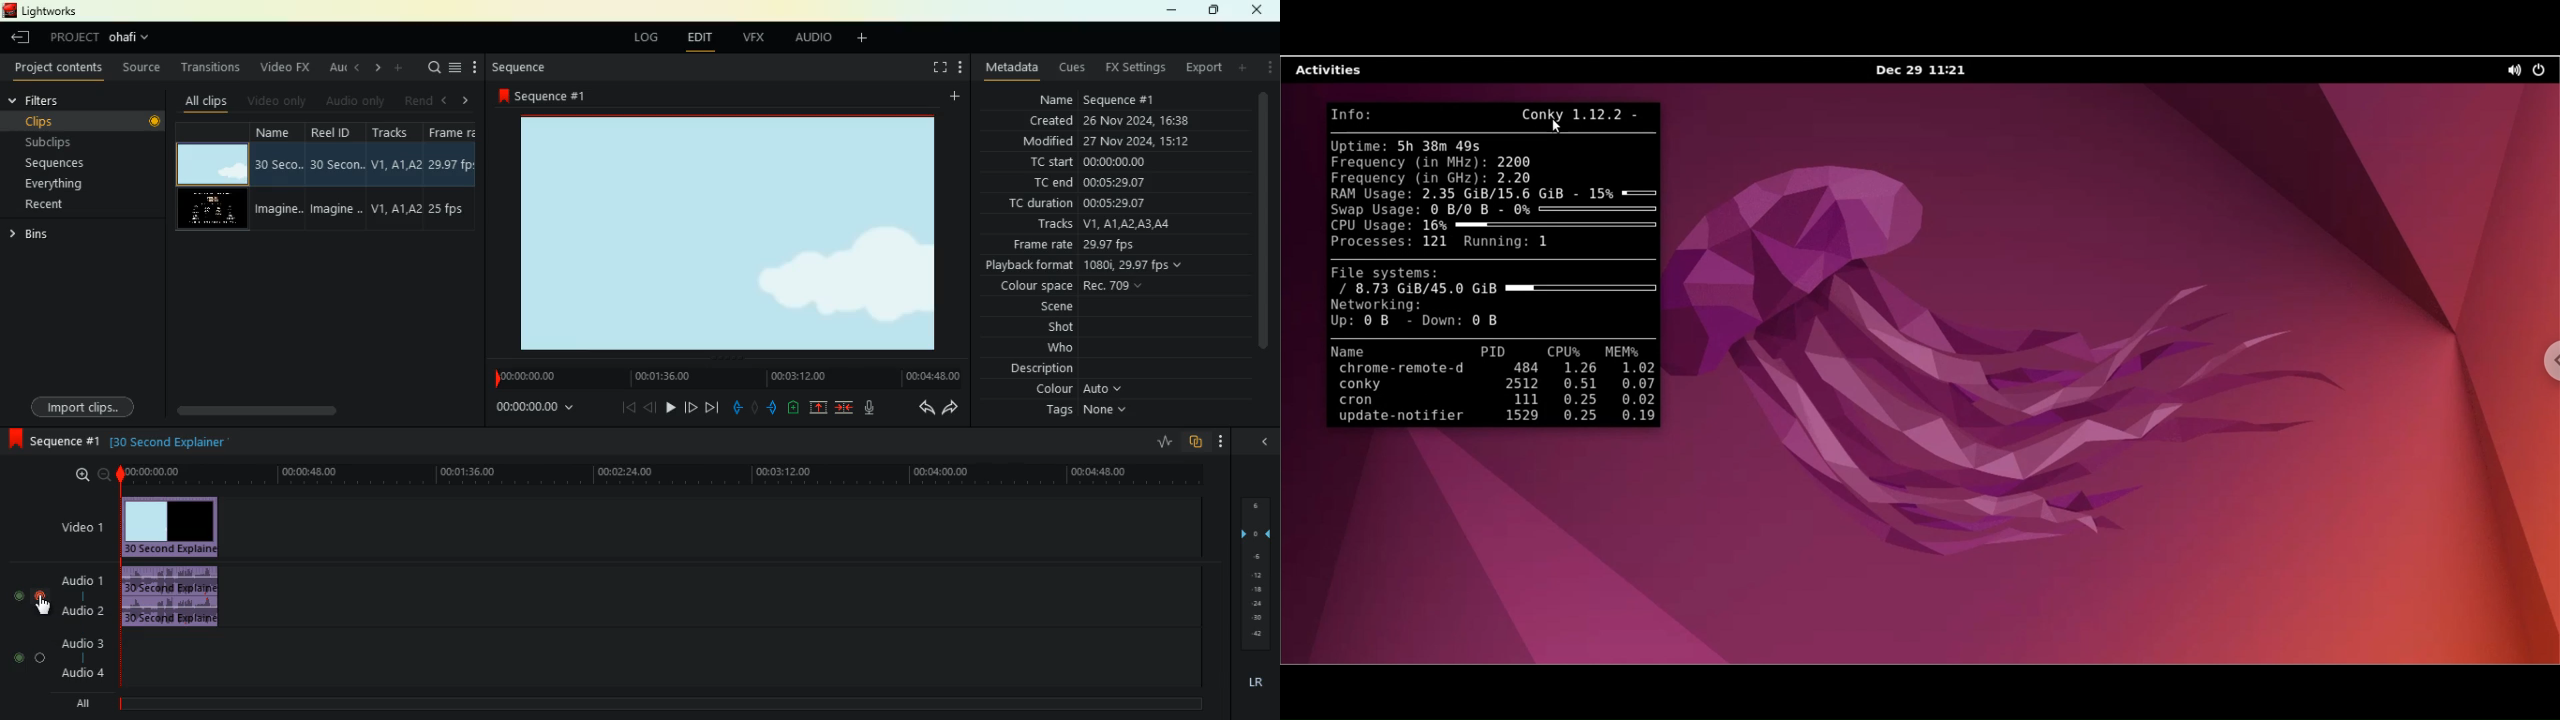 The height and width of the screenshot is (728, 2576). What do you see at coordinates (376, 69) in the screenshot?
I see `right` at bounding box center [376, 69].